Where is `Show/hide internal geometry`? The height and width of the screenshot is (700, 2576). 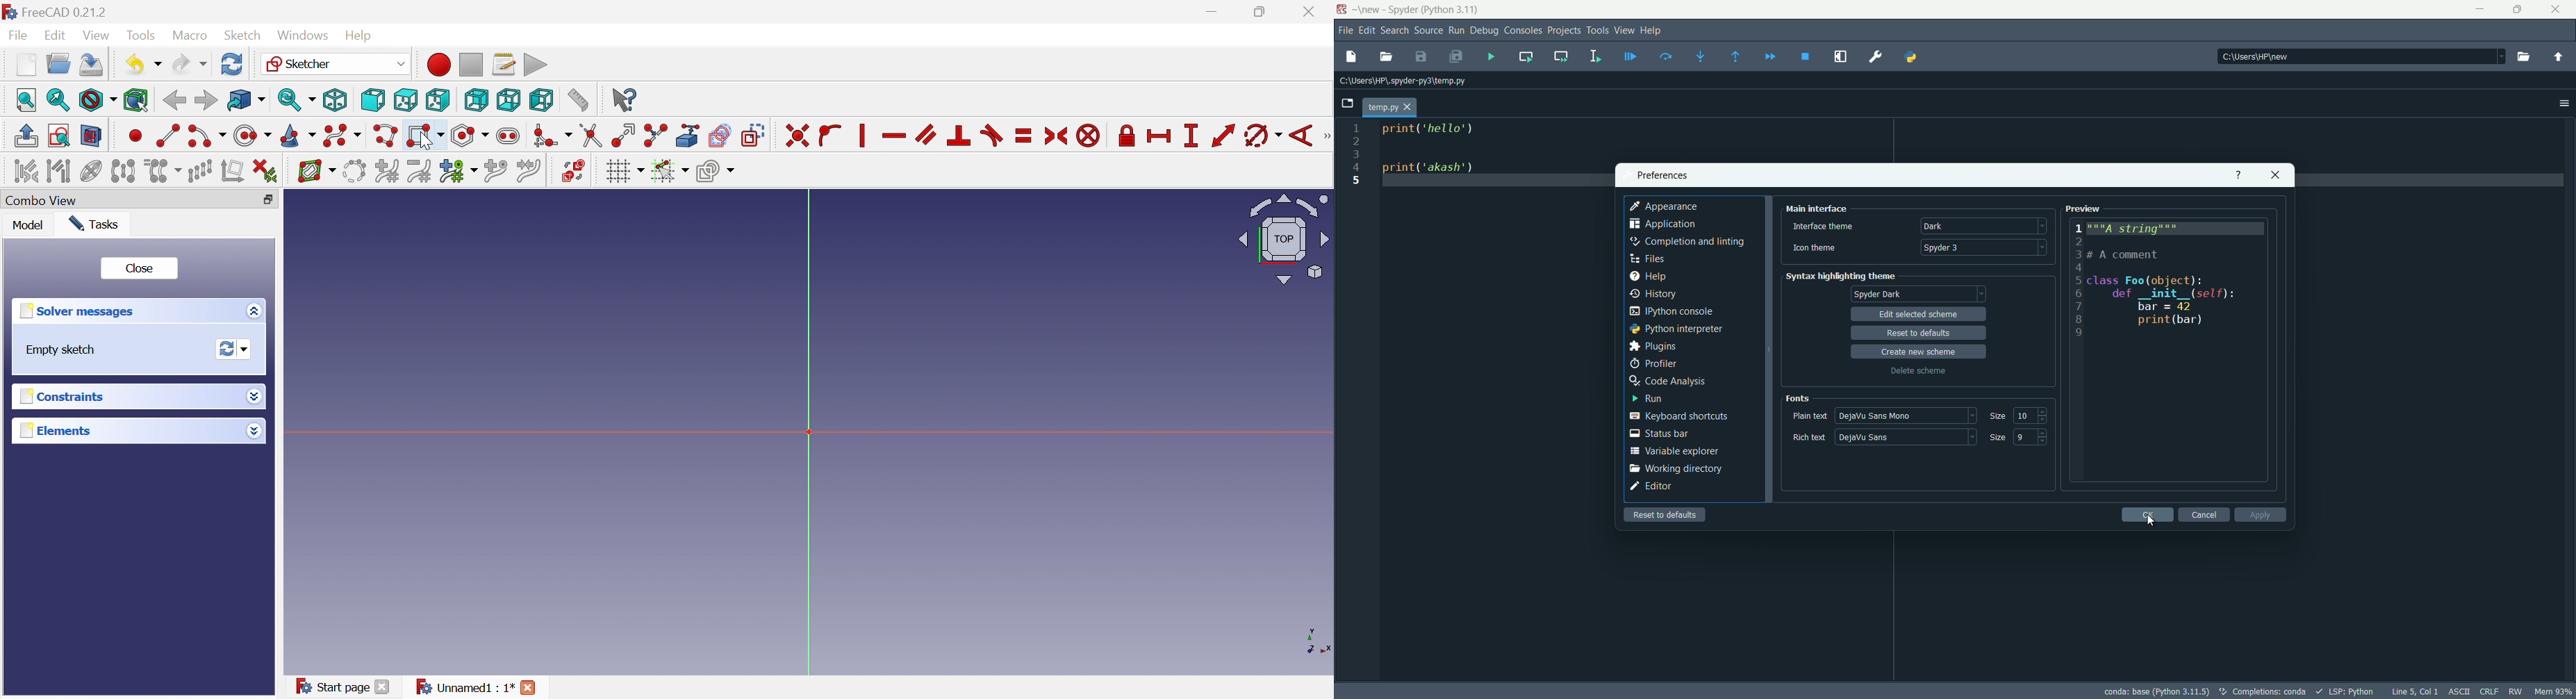 Show/hide internal geometry is located at coordinates (90, 172).